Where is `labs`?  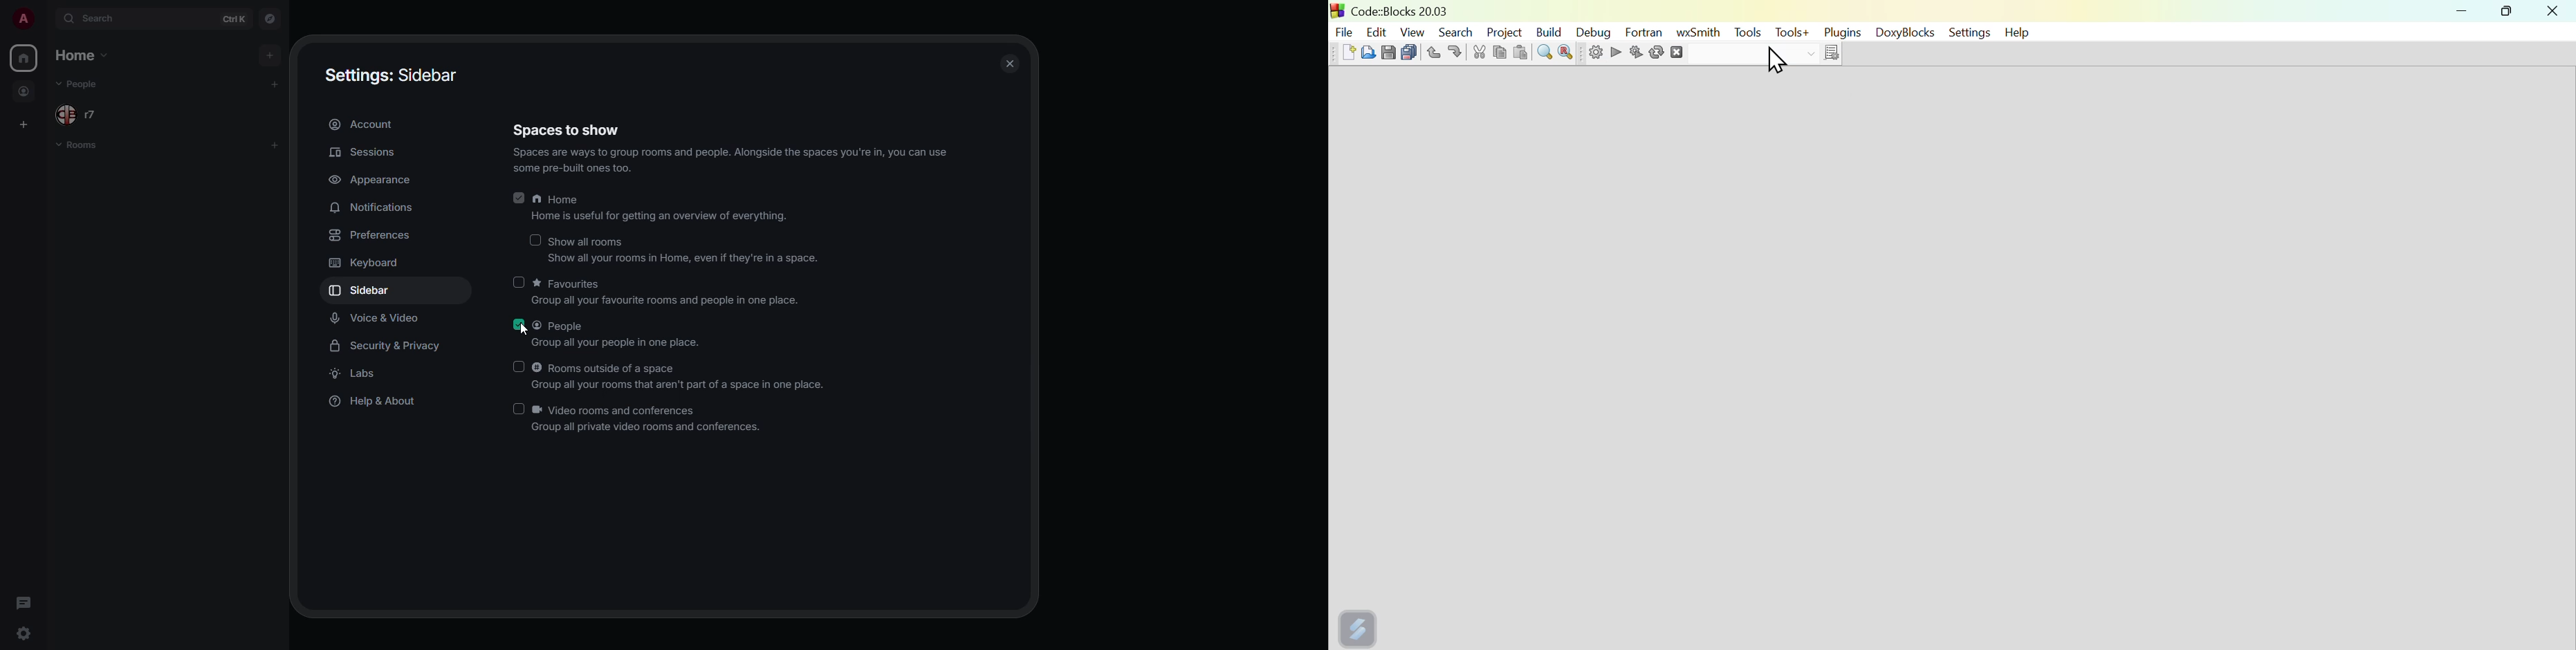
labs is located at coordinates (354, 375).